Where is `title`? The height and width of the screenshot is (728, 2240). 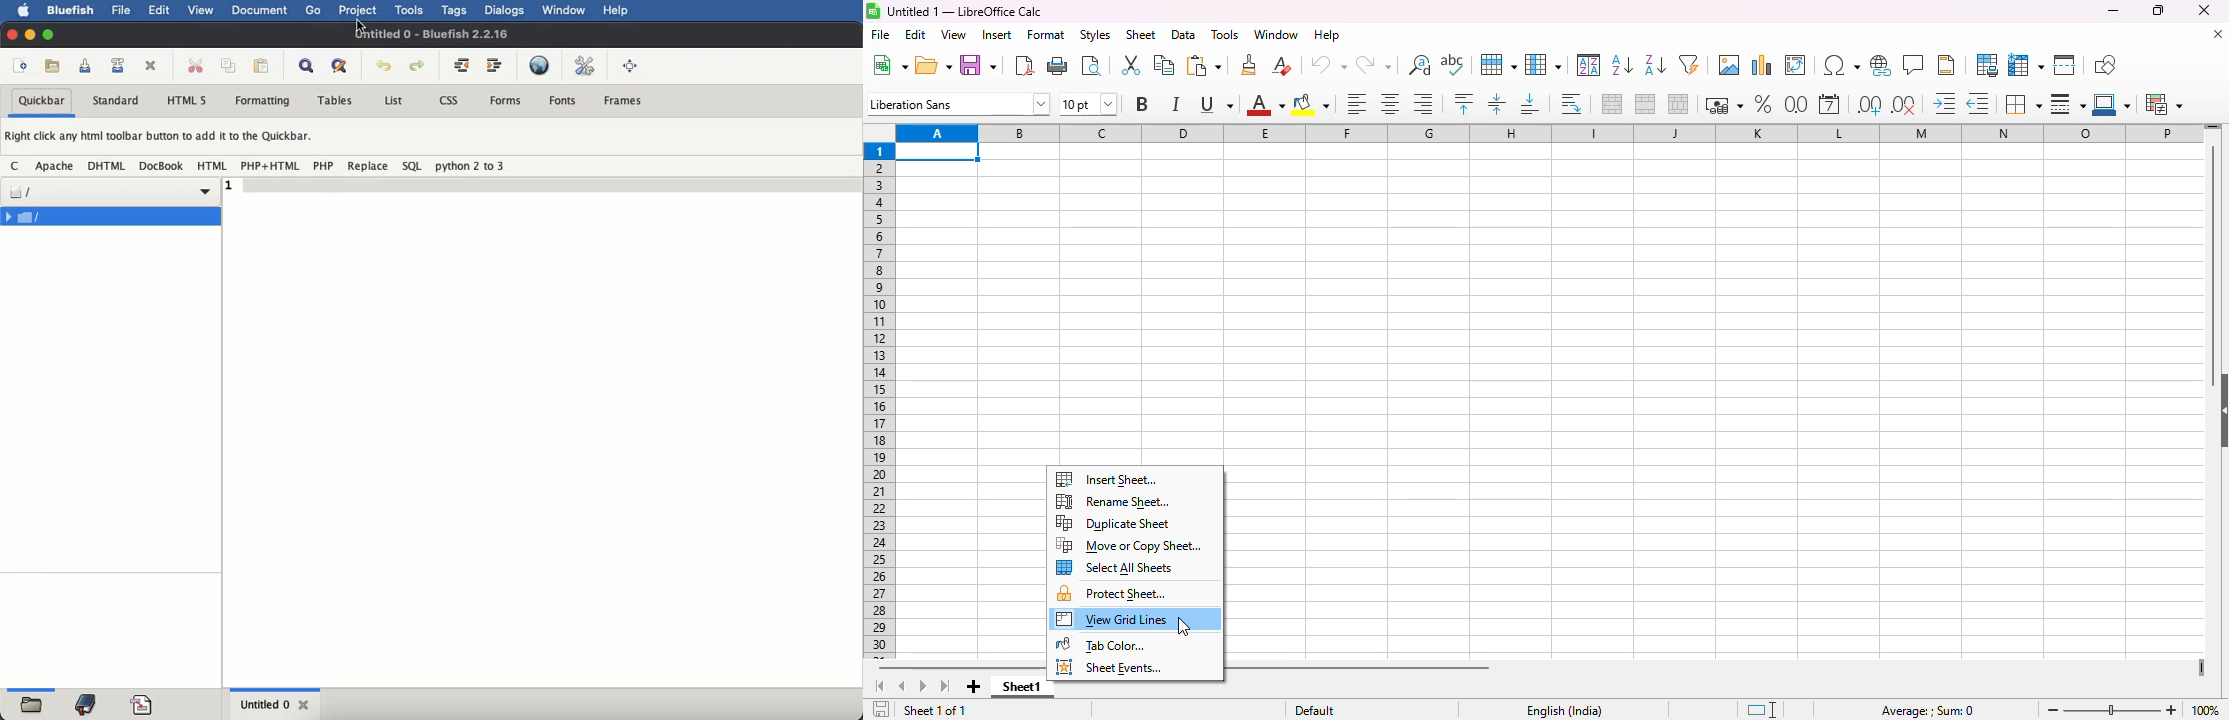
title is located at coordinates (965, 11).